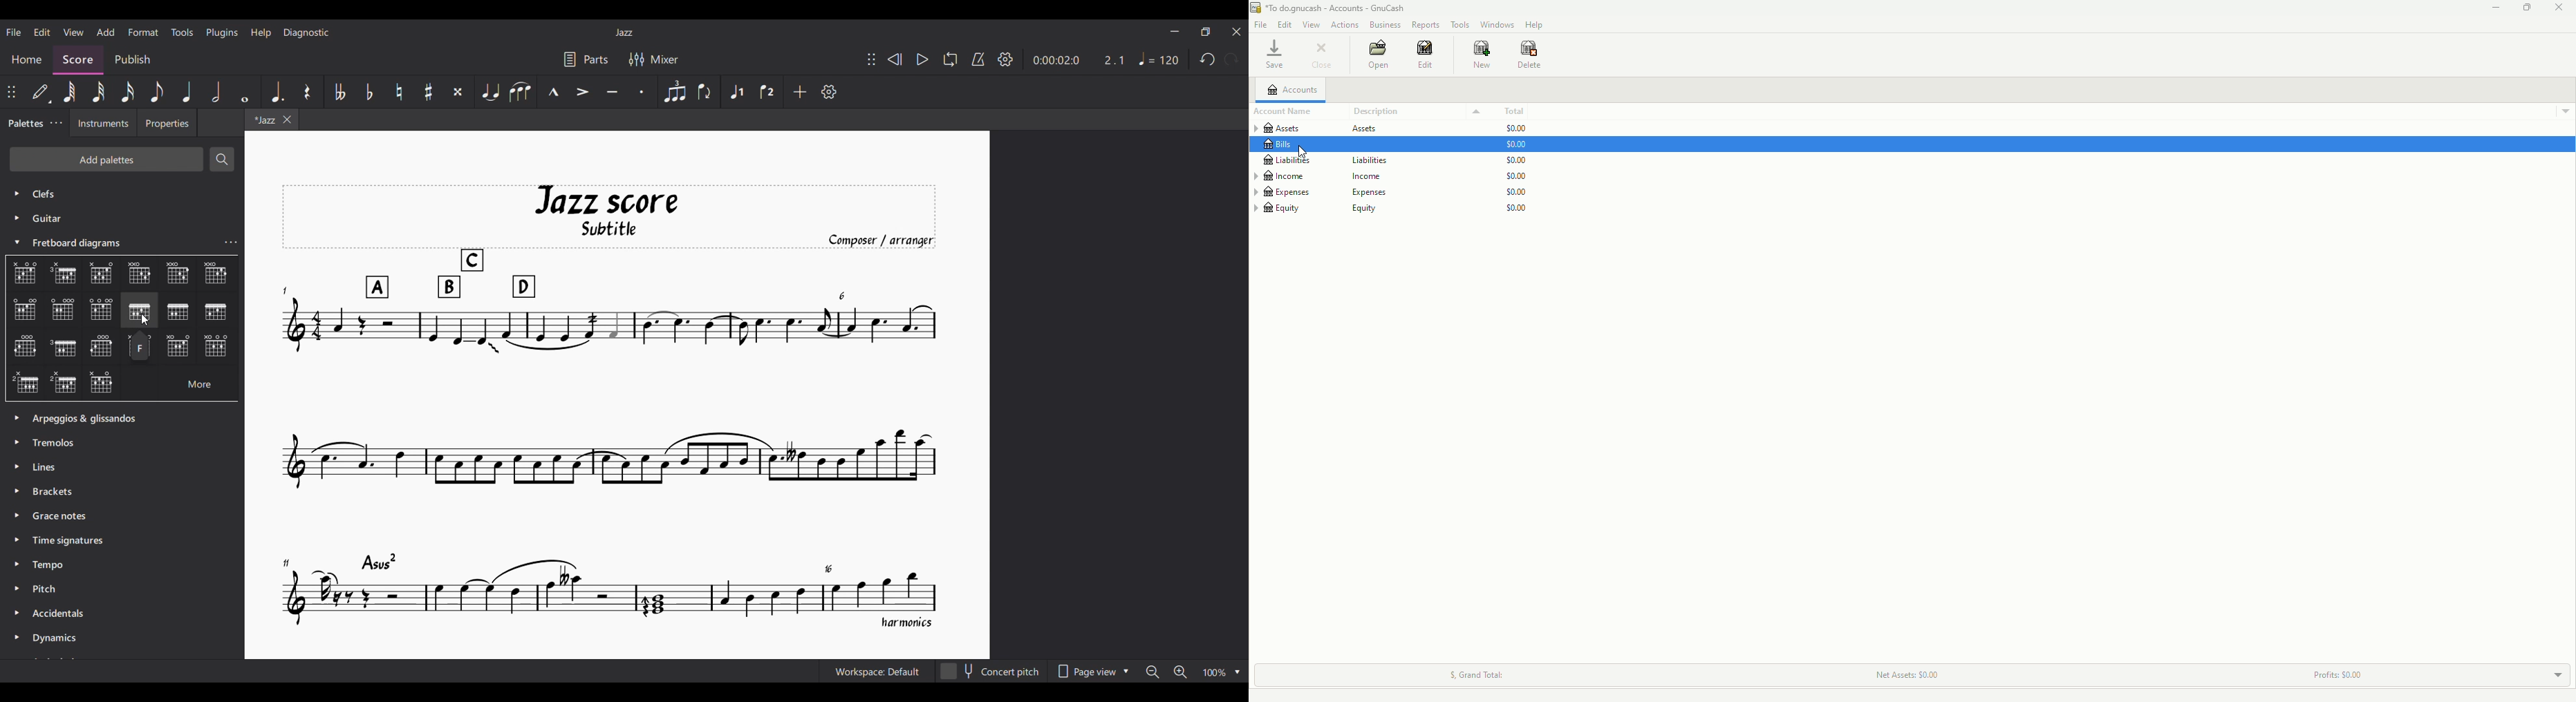  I want to click on lines, so click(48, 467).